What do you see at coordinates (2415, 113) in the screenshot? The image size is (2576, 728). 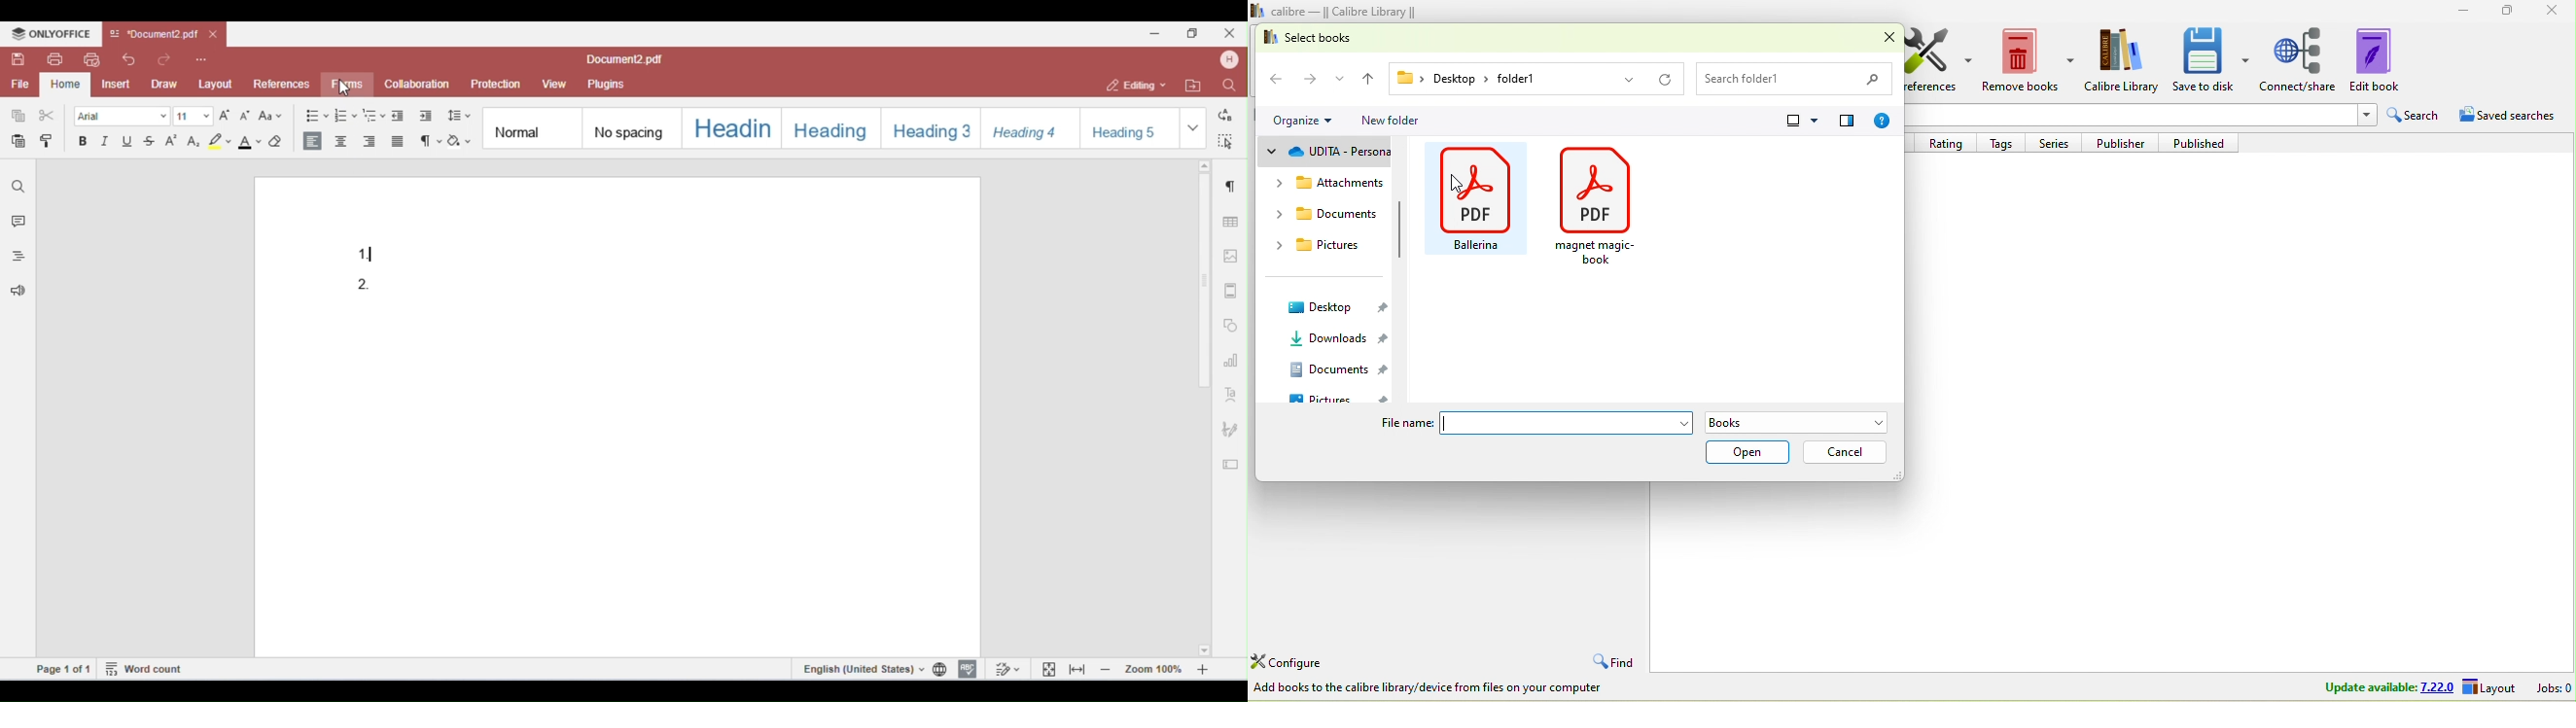 I see `search` at bounding box center [2415, 113].